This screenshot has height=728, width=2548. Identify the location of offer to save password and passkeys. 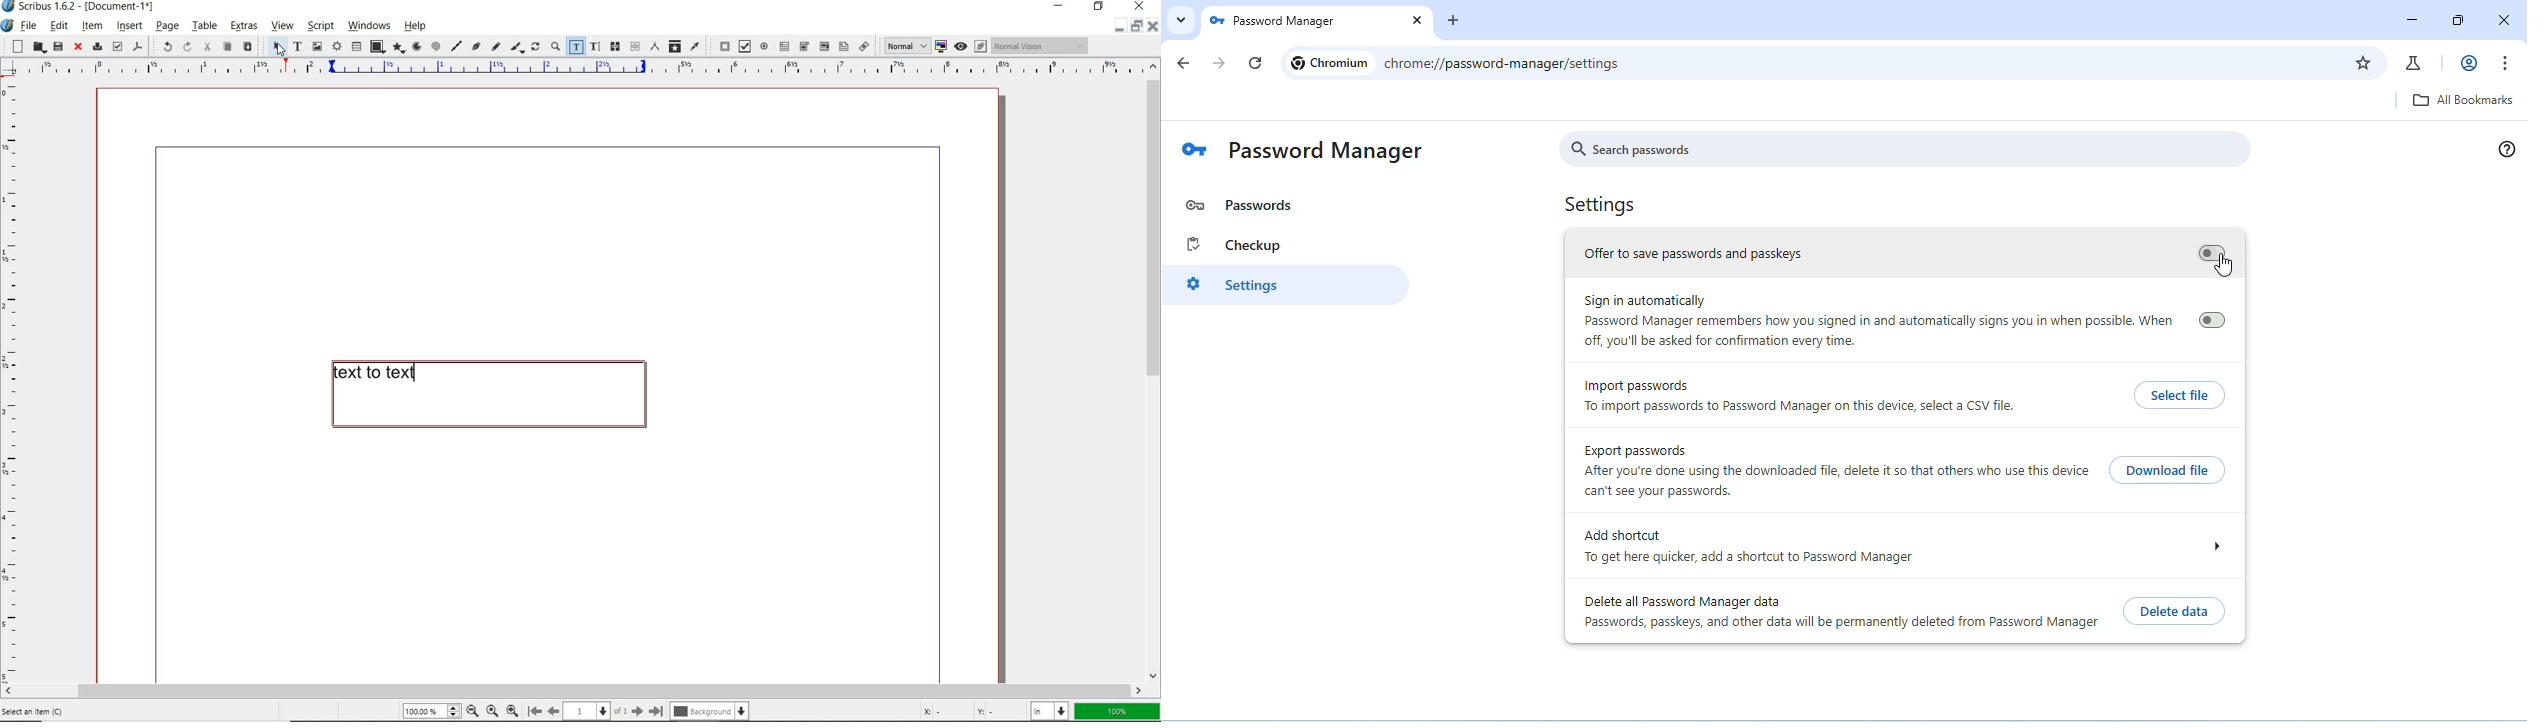
(1696, 255).